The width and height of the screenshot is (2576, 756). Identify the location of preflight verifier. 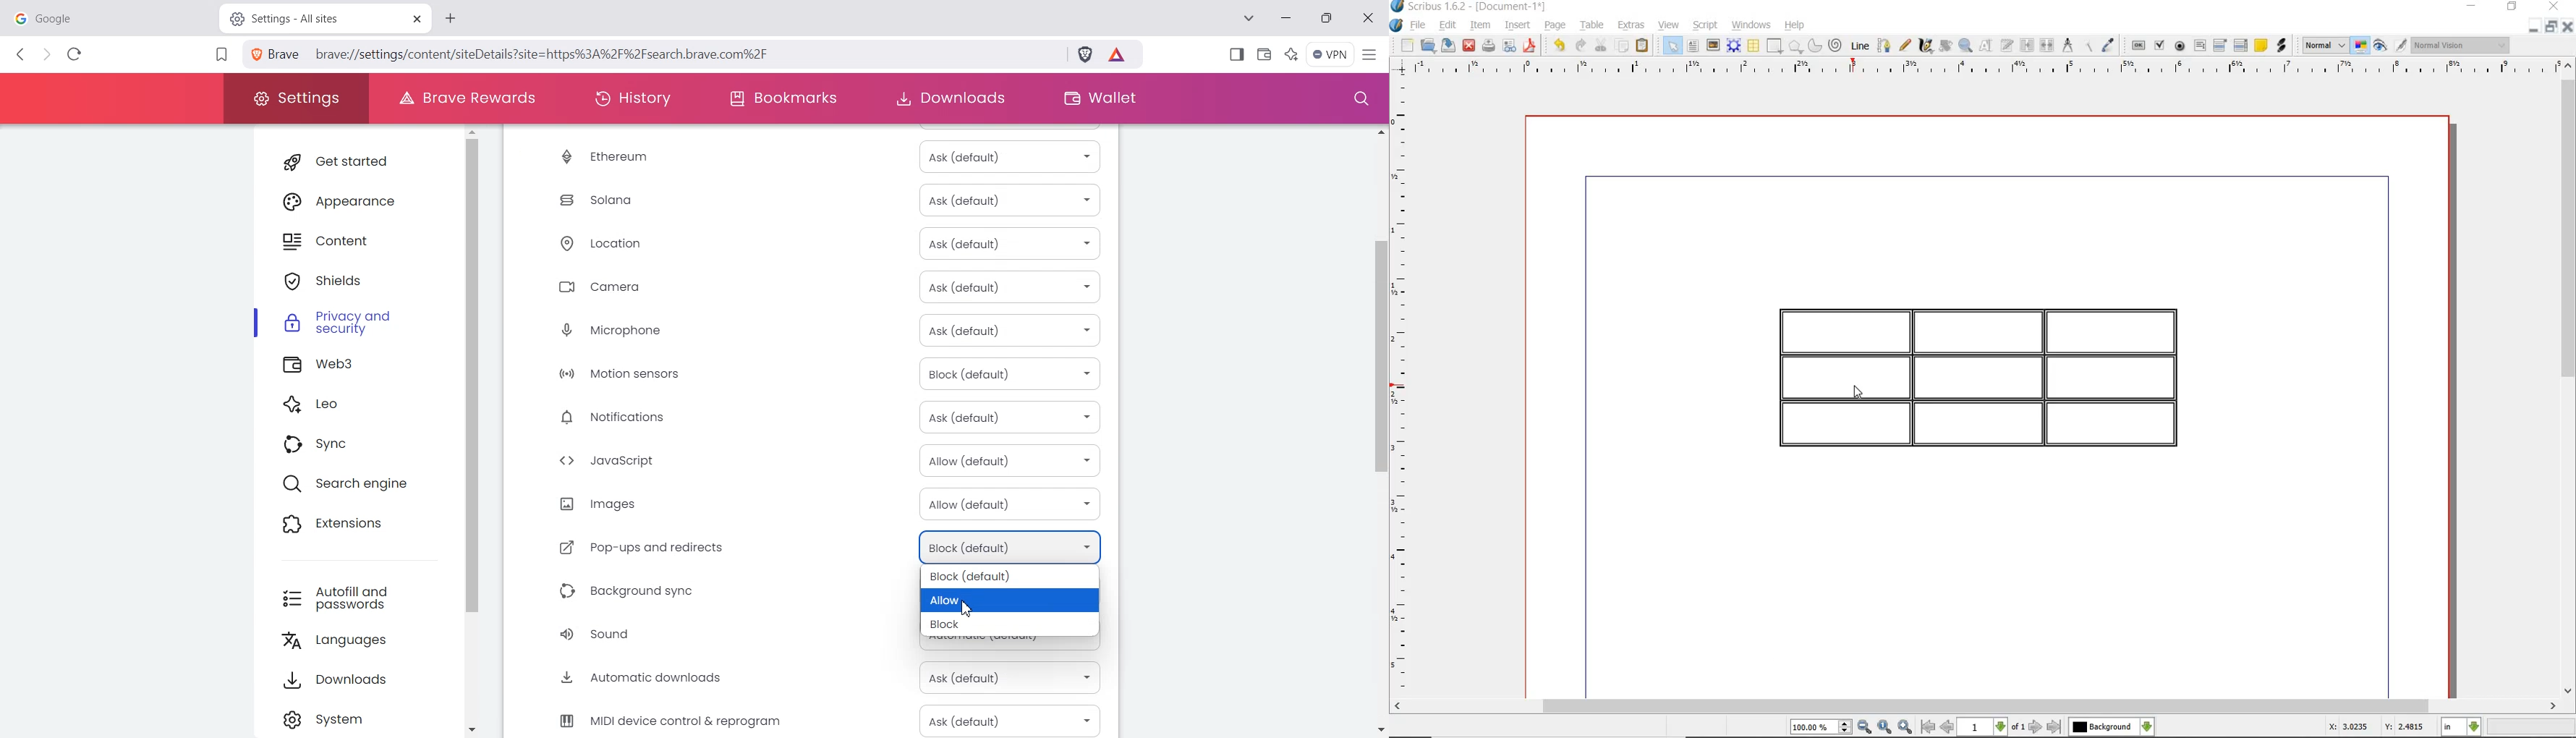
(1508, 47).